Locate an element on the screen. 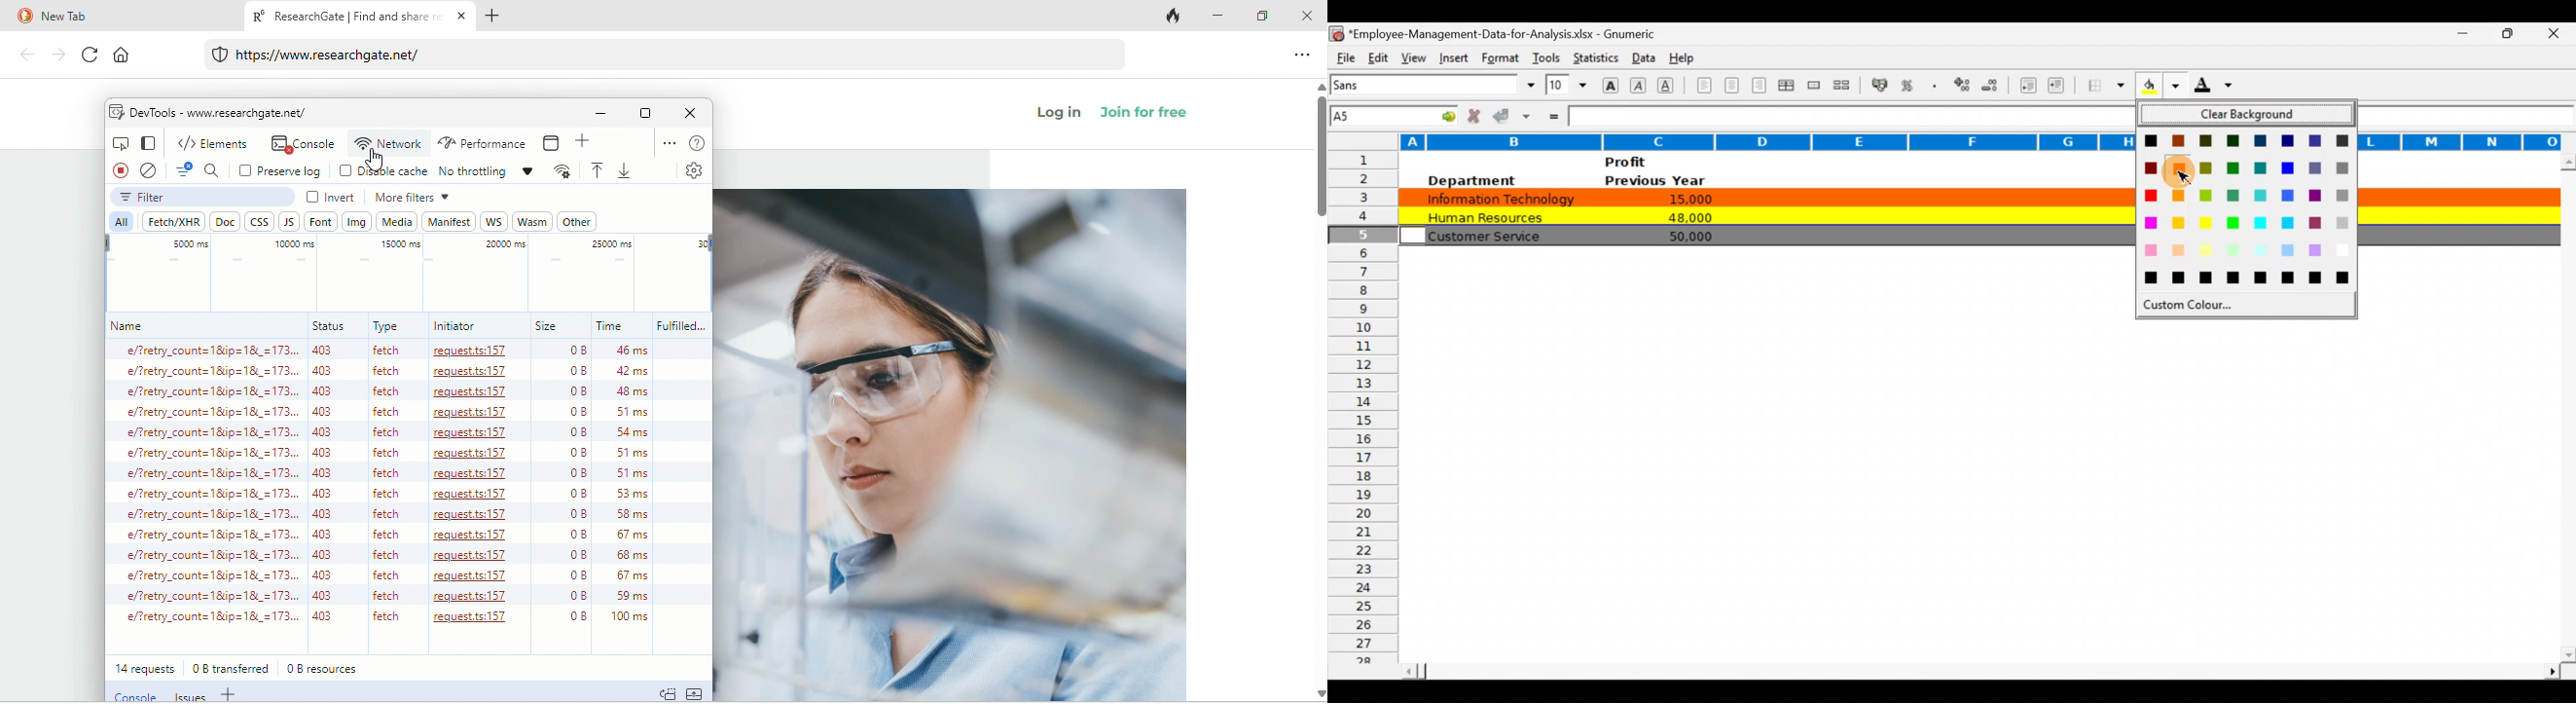  inspect is located at coordinates (119, 142).